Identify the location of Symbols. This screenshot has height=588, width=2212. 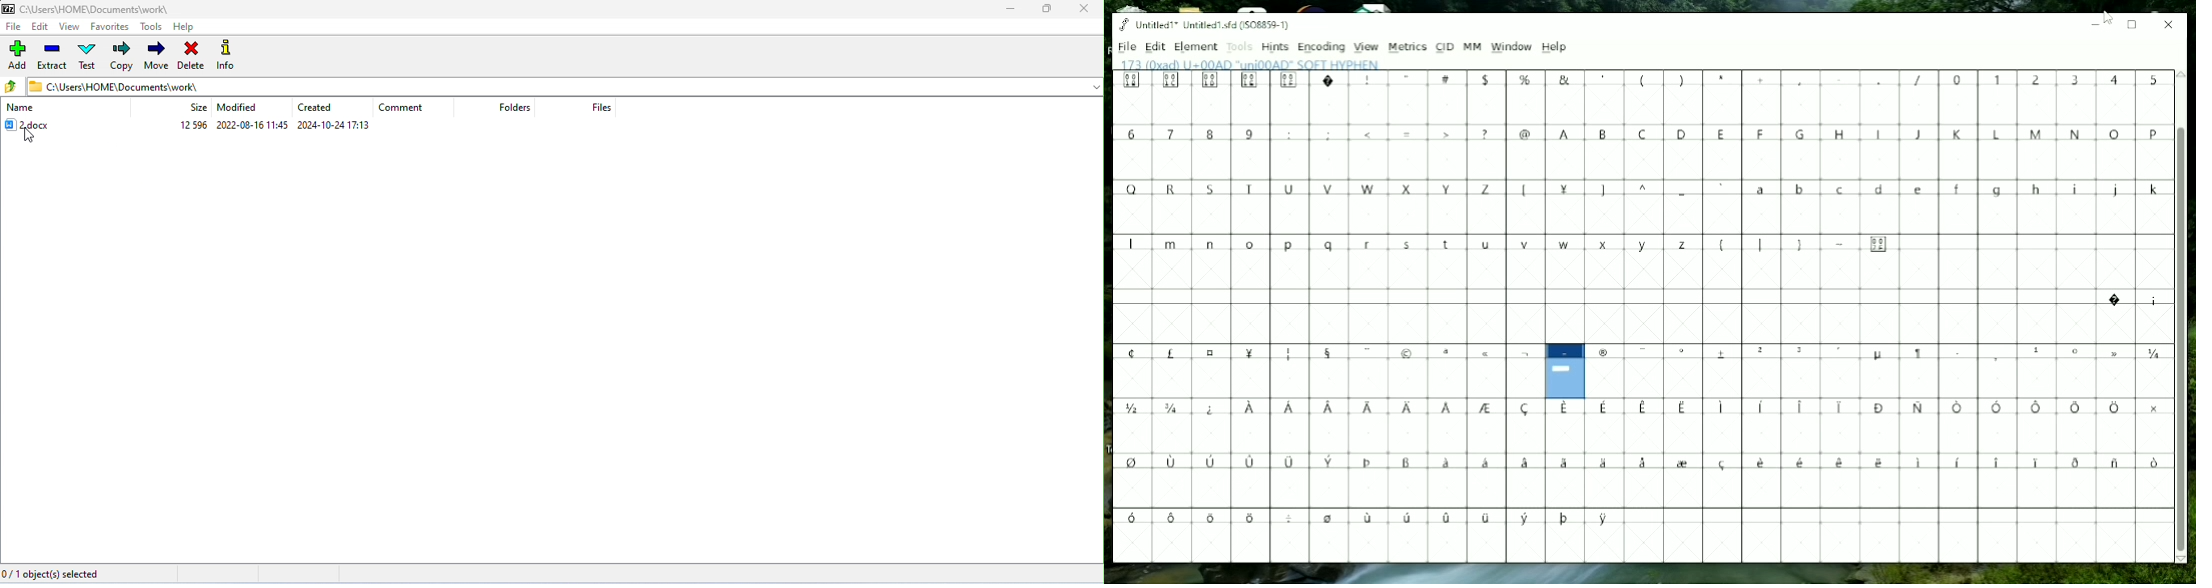
(1525, 80).